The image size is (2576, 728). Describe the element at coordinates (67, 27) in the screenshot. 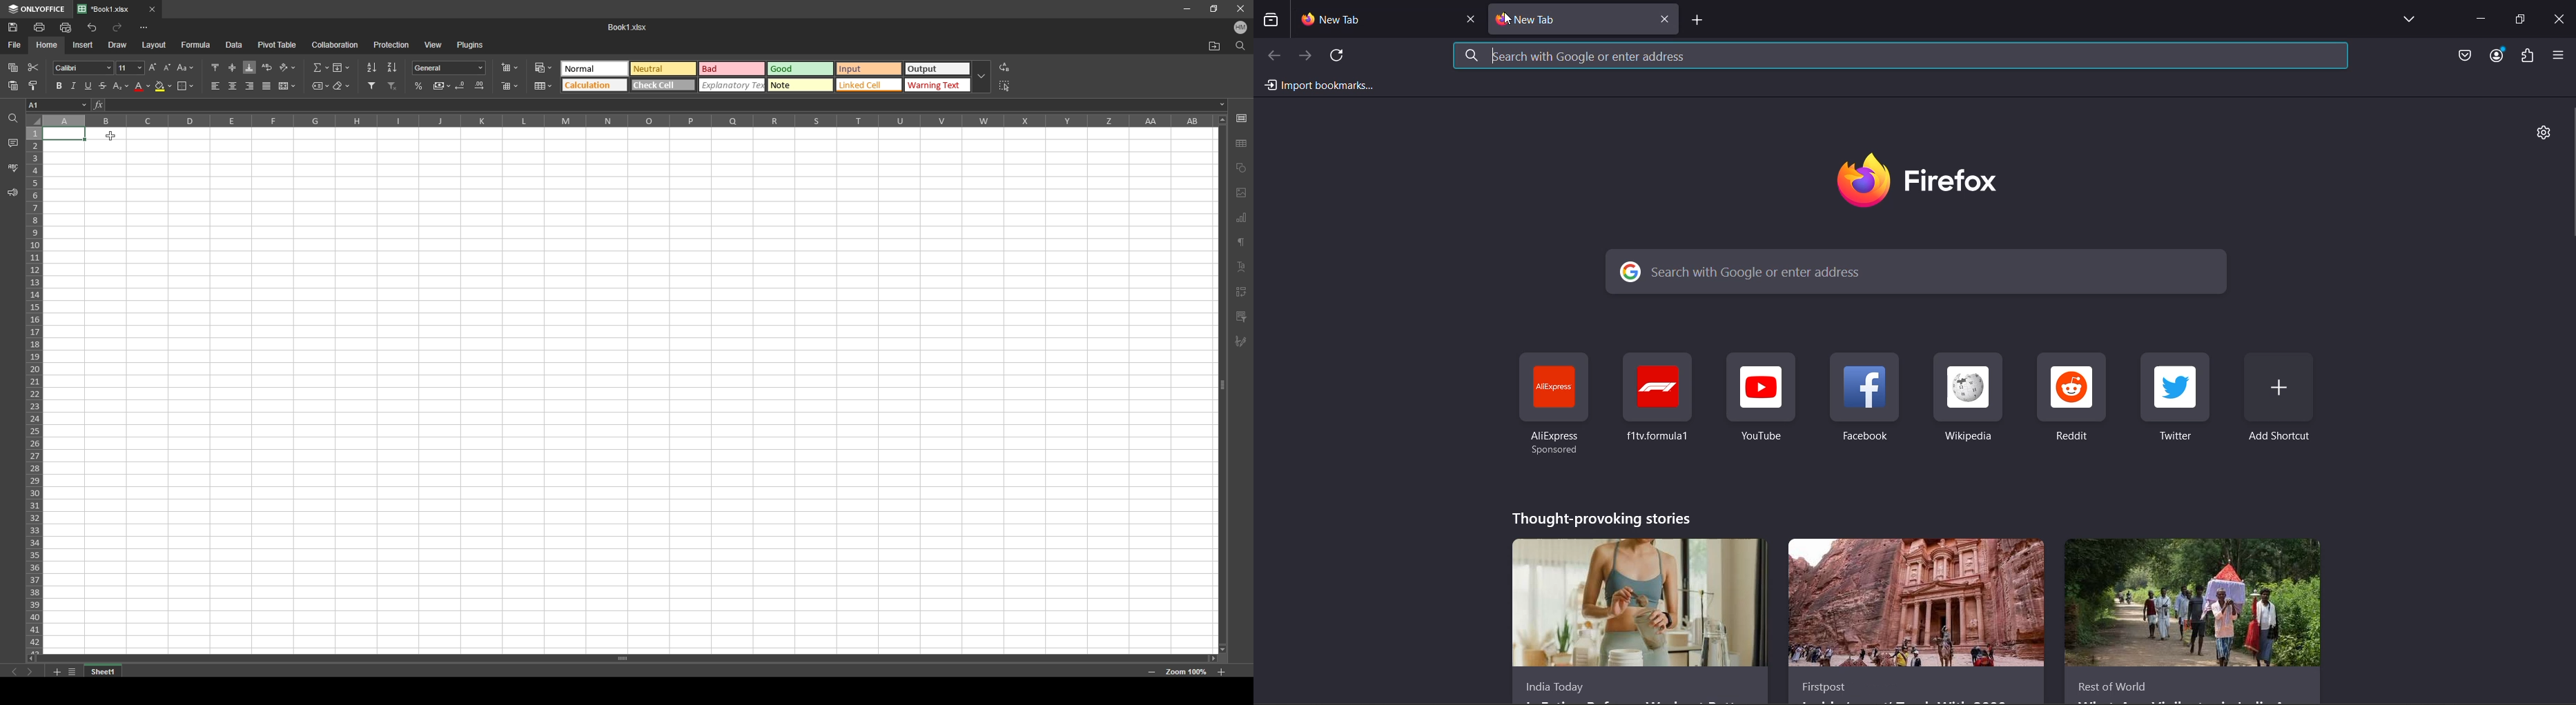

I see `quick print` at that location.